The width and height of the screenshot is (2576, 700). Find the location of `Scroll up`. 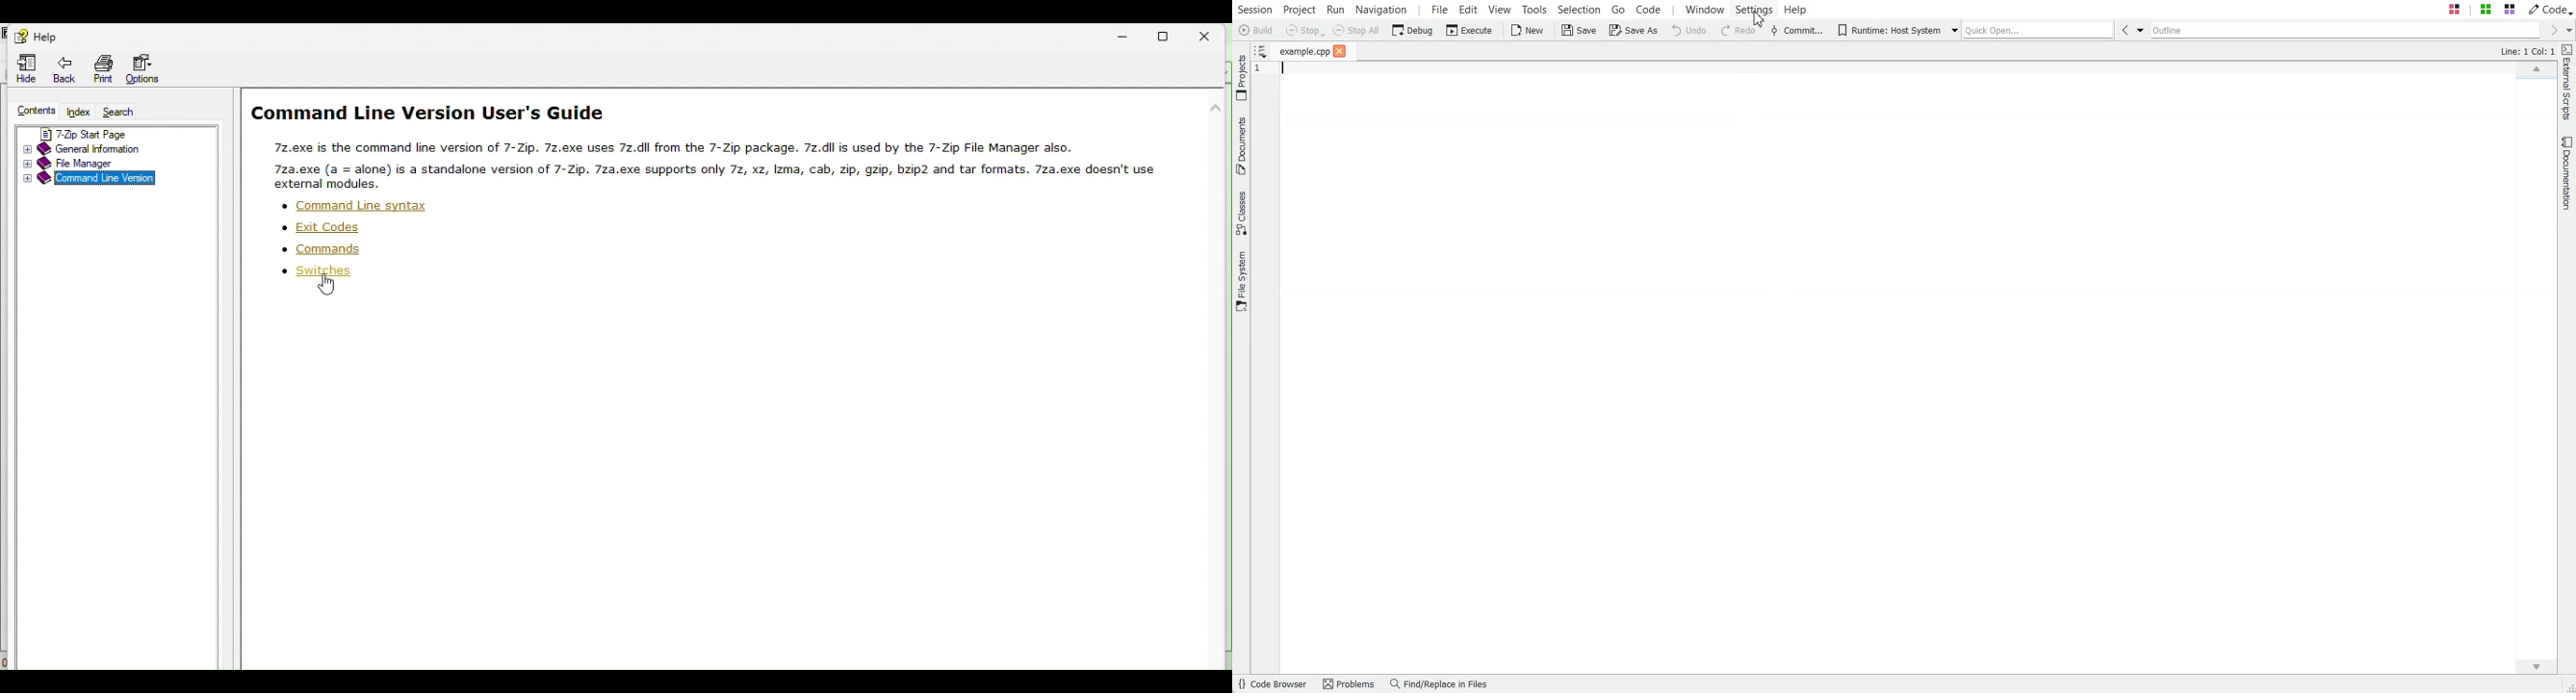

Scroll up is located at coordinates (2536, 67).